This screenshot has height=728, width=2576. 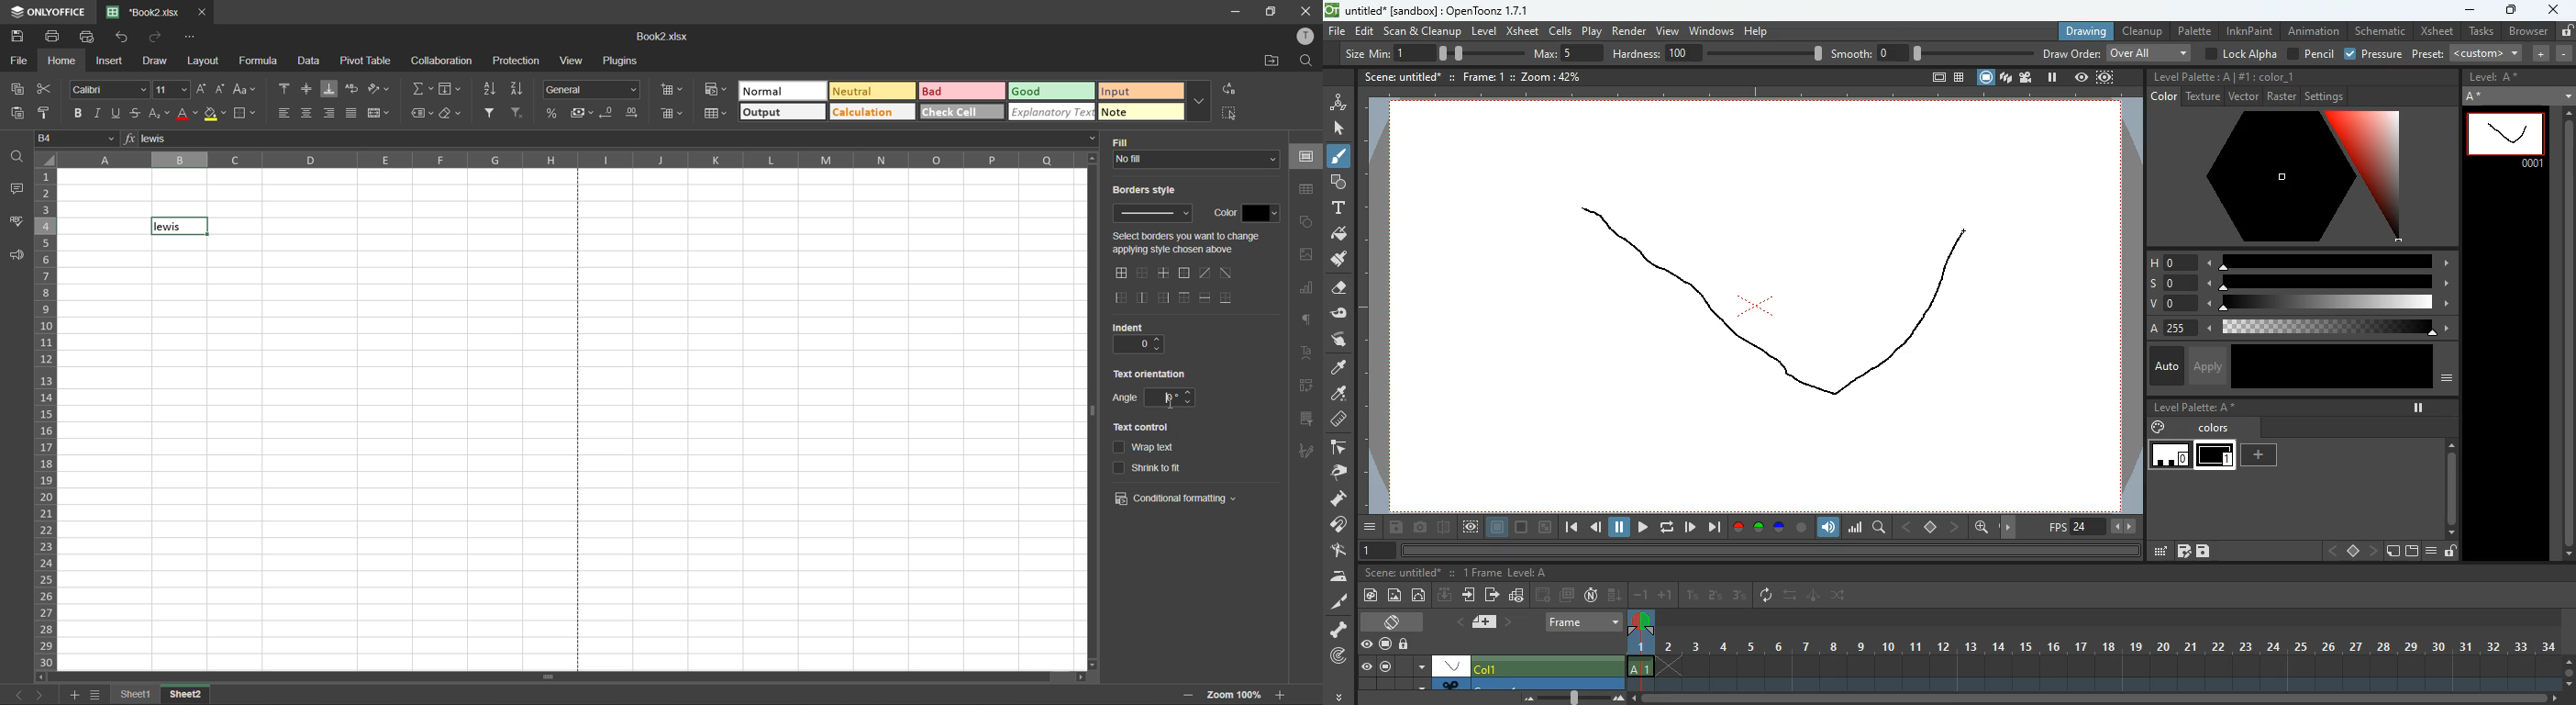 I want to click on select change, so click(x=1191, y=241).